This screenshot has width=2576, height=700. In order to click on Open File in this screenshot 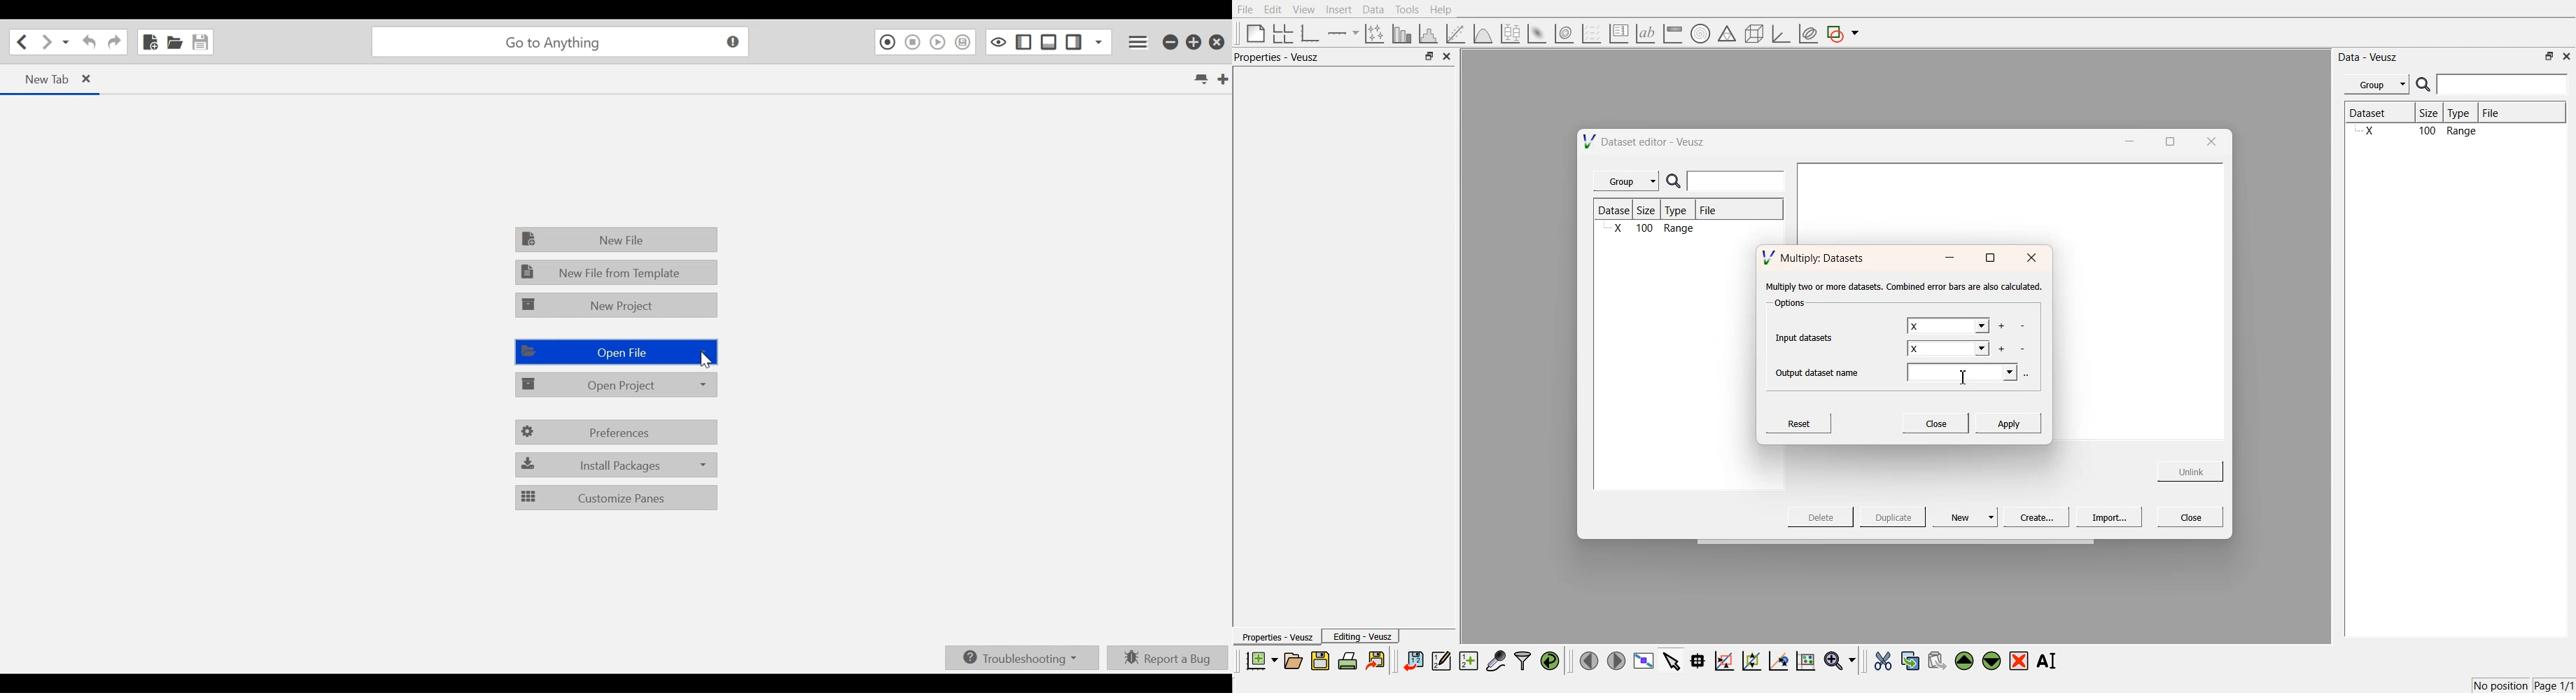, I will do `click(618, 352)`.